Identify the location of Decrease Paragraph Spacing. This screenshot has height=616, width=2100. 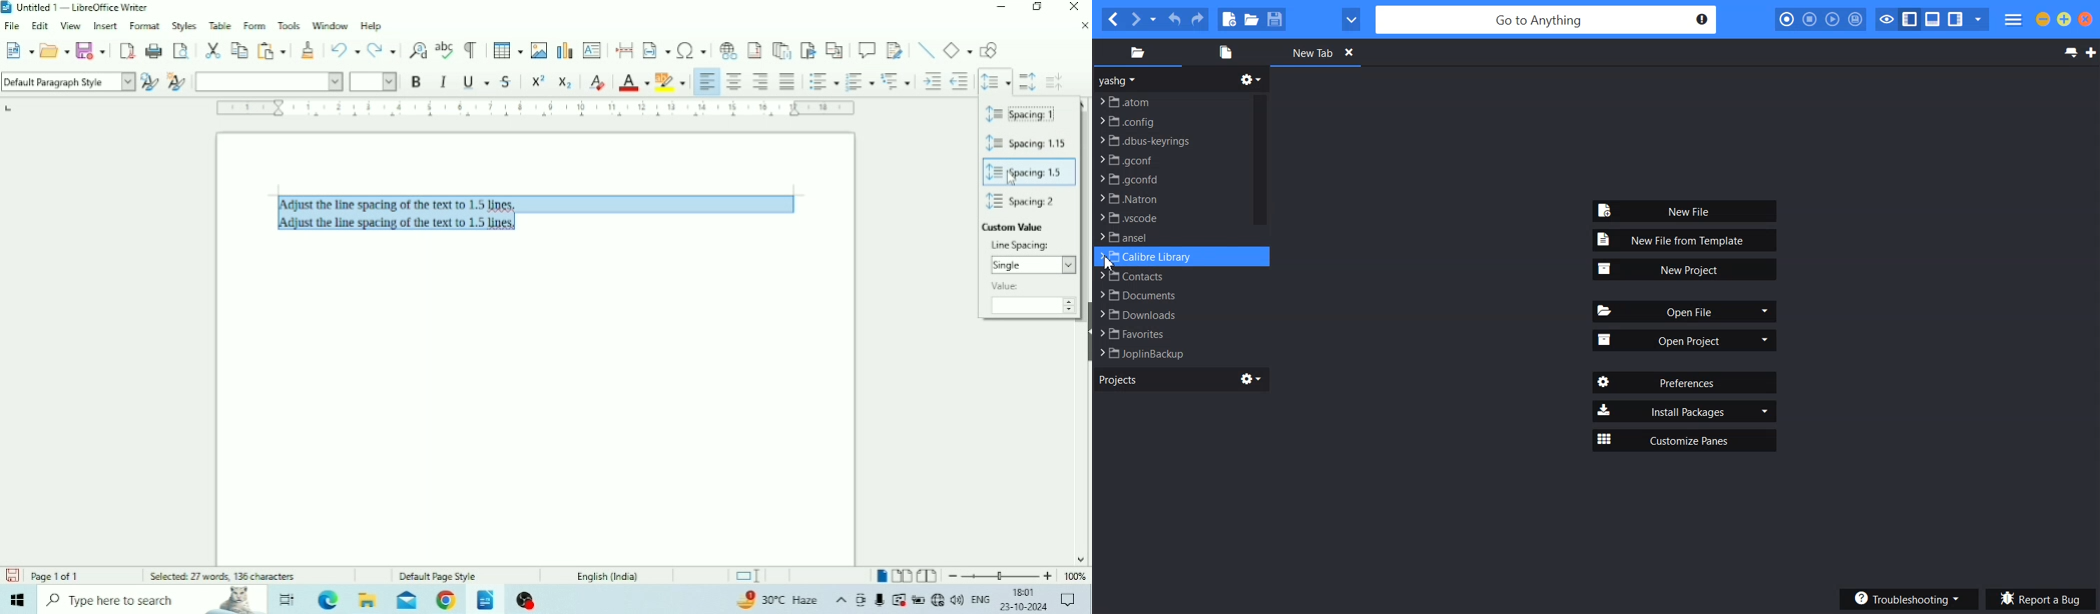
(1054, 83).